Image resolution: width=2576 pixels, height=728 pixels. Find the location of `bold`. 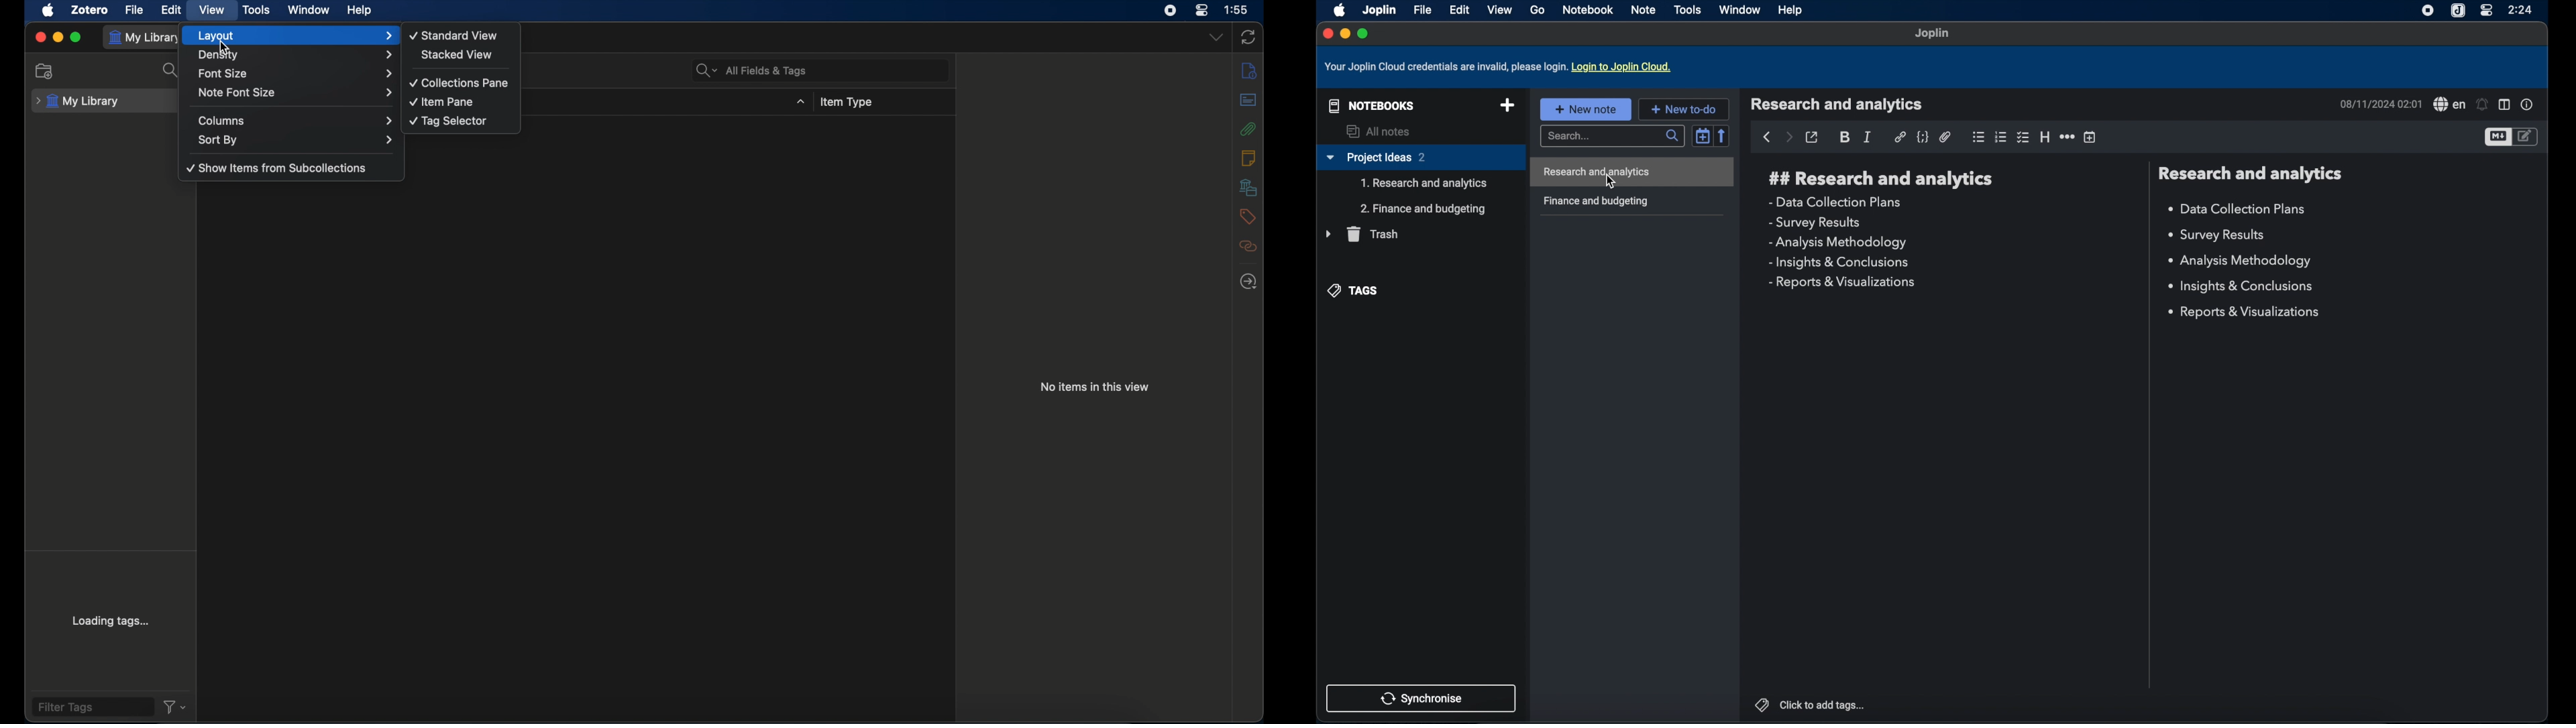

bold is located at coordinates (1845, 137).